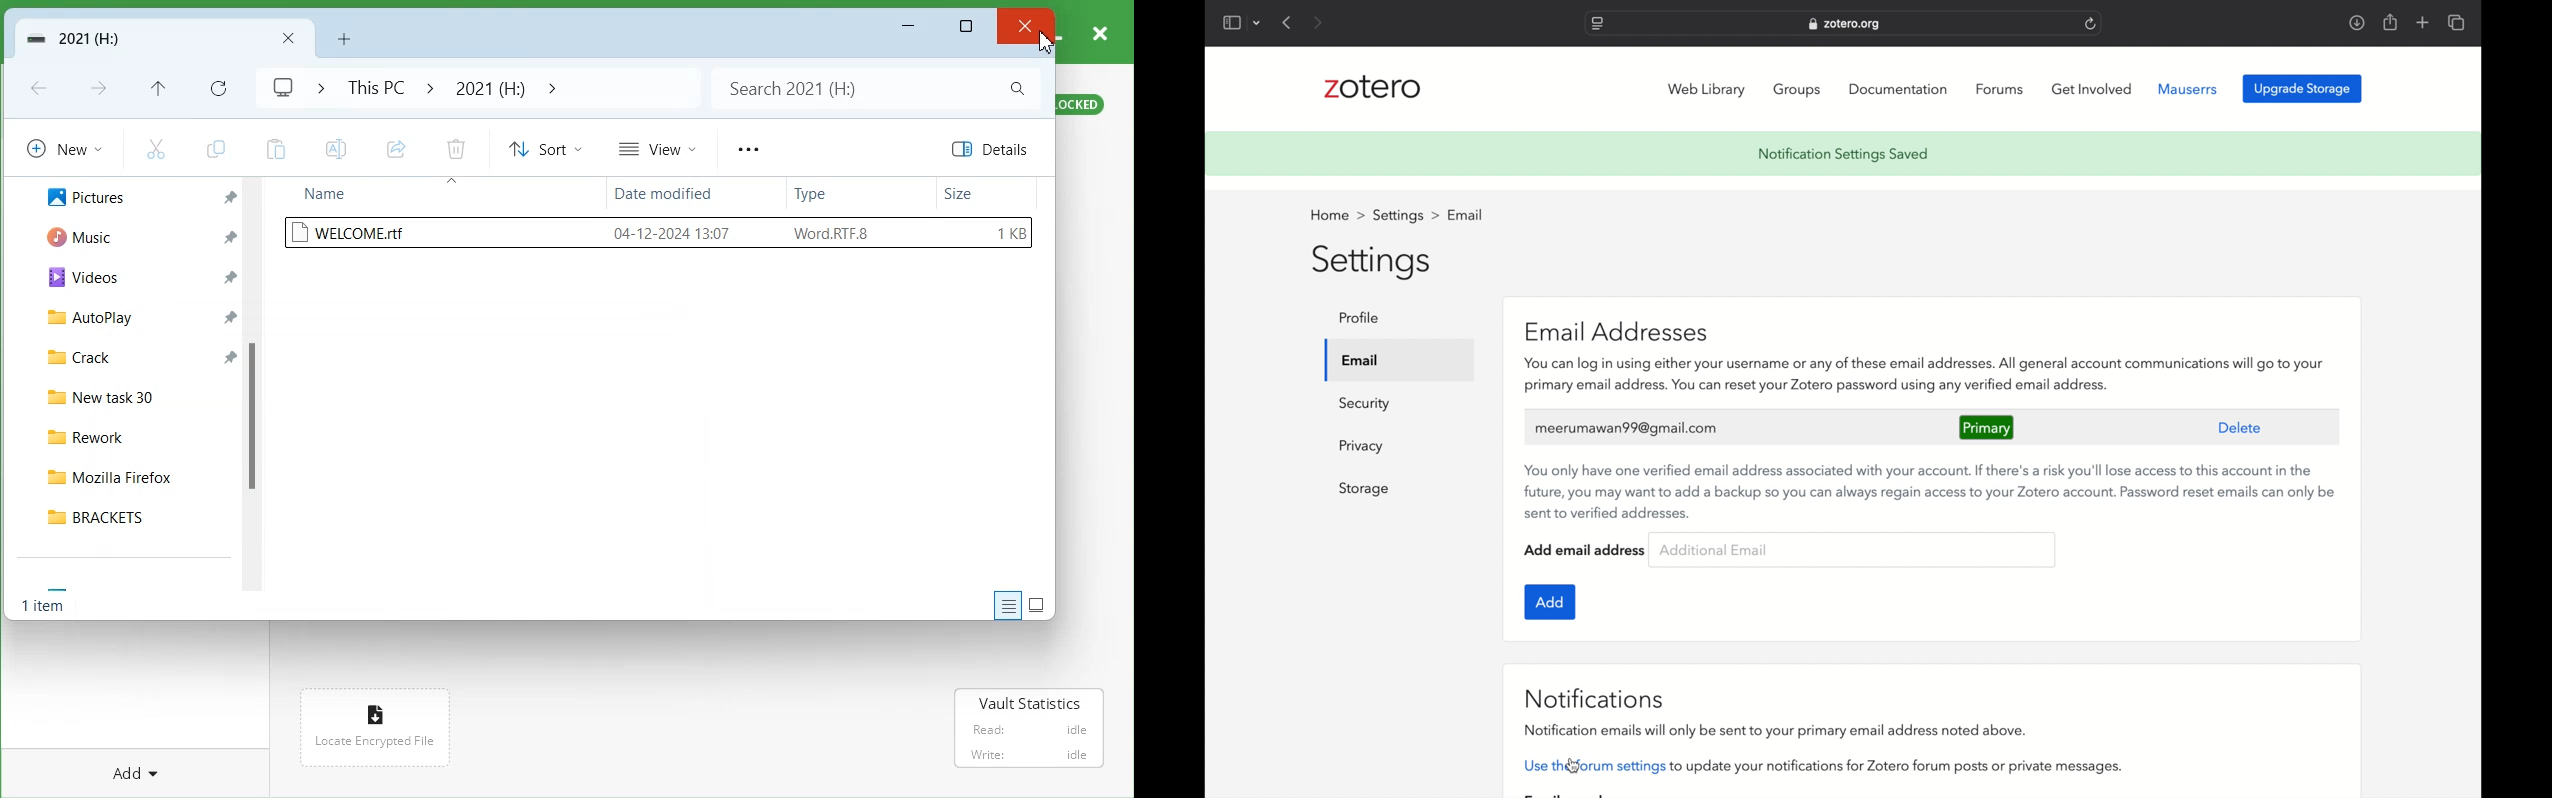  What do you see at coordinates (1574, 767) in the screenshot?
I see `cursor` at bounding box center [1574, 767].